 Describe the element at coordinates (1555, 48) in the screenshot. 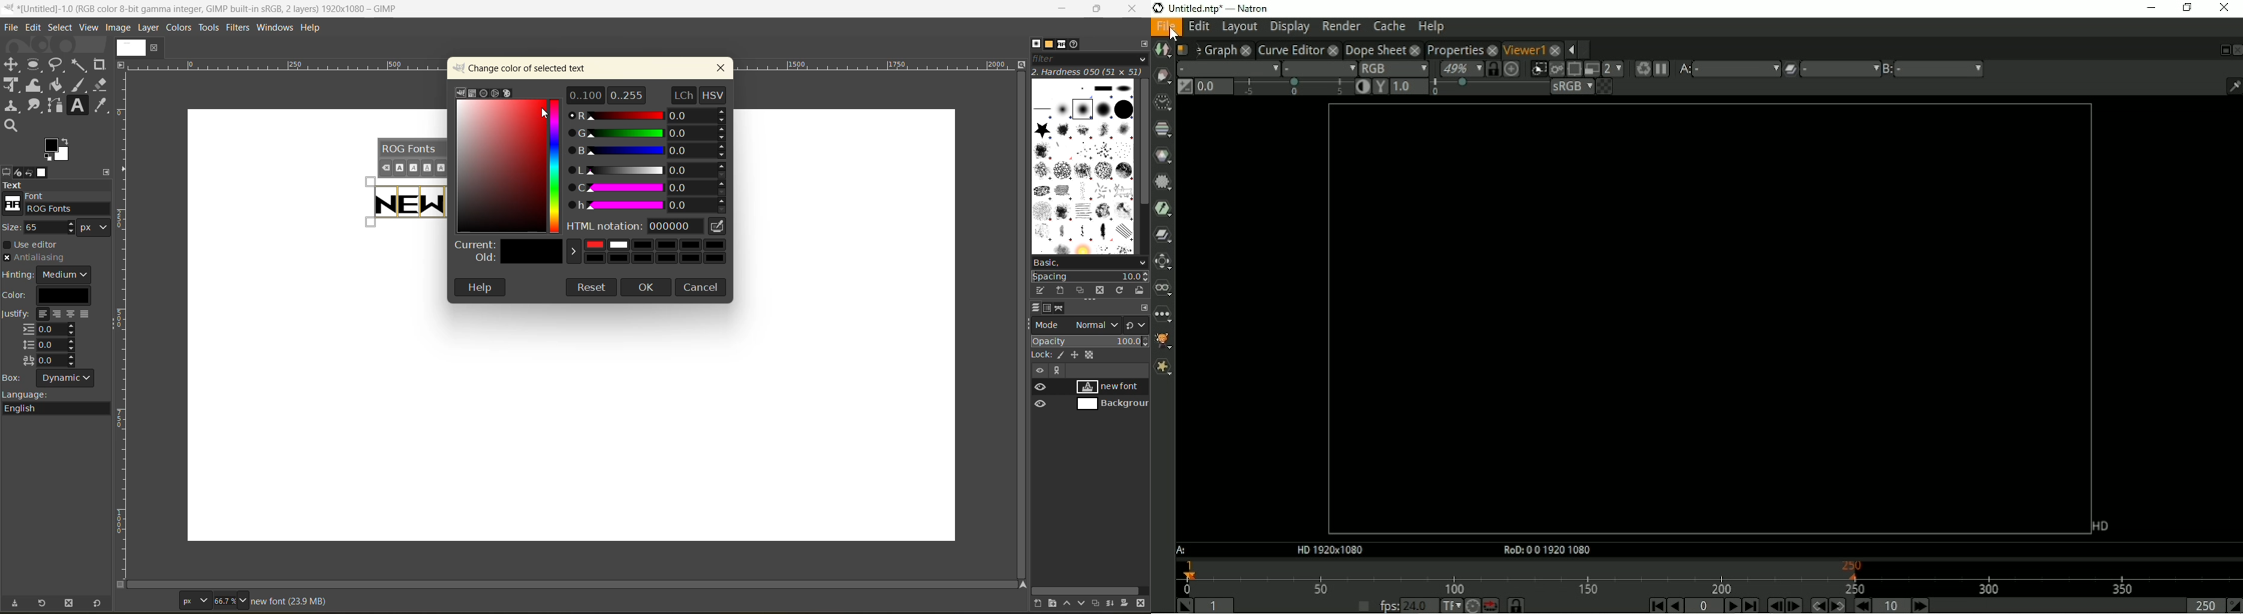

I see `close` at that location.